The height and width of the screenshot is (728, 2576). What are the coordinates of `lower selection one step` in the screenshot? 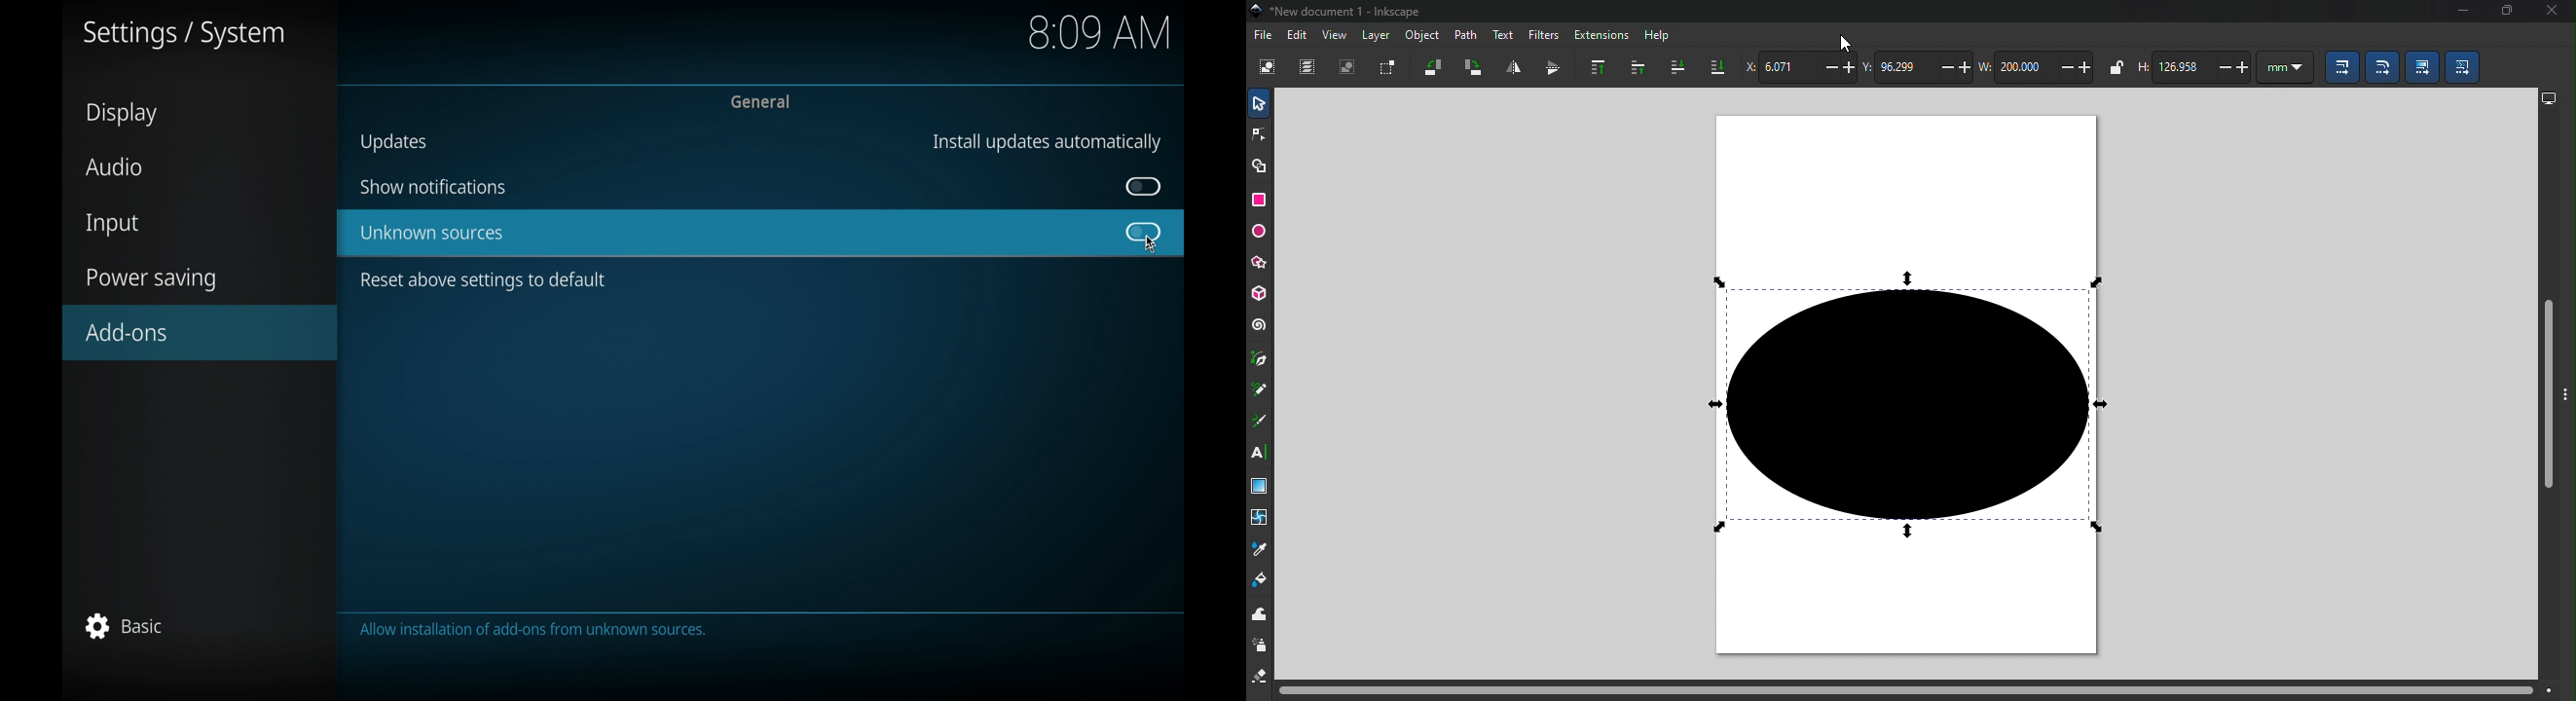 It's located at (1678, 68).